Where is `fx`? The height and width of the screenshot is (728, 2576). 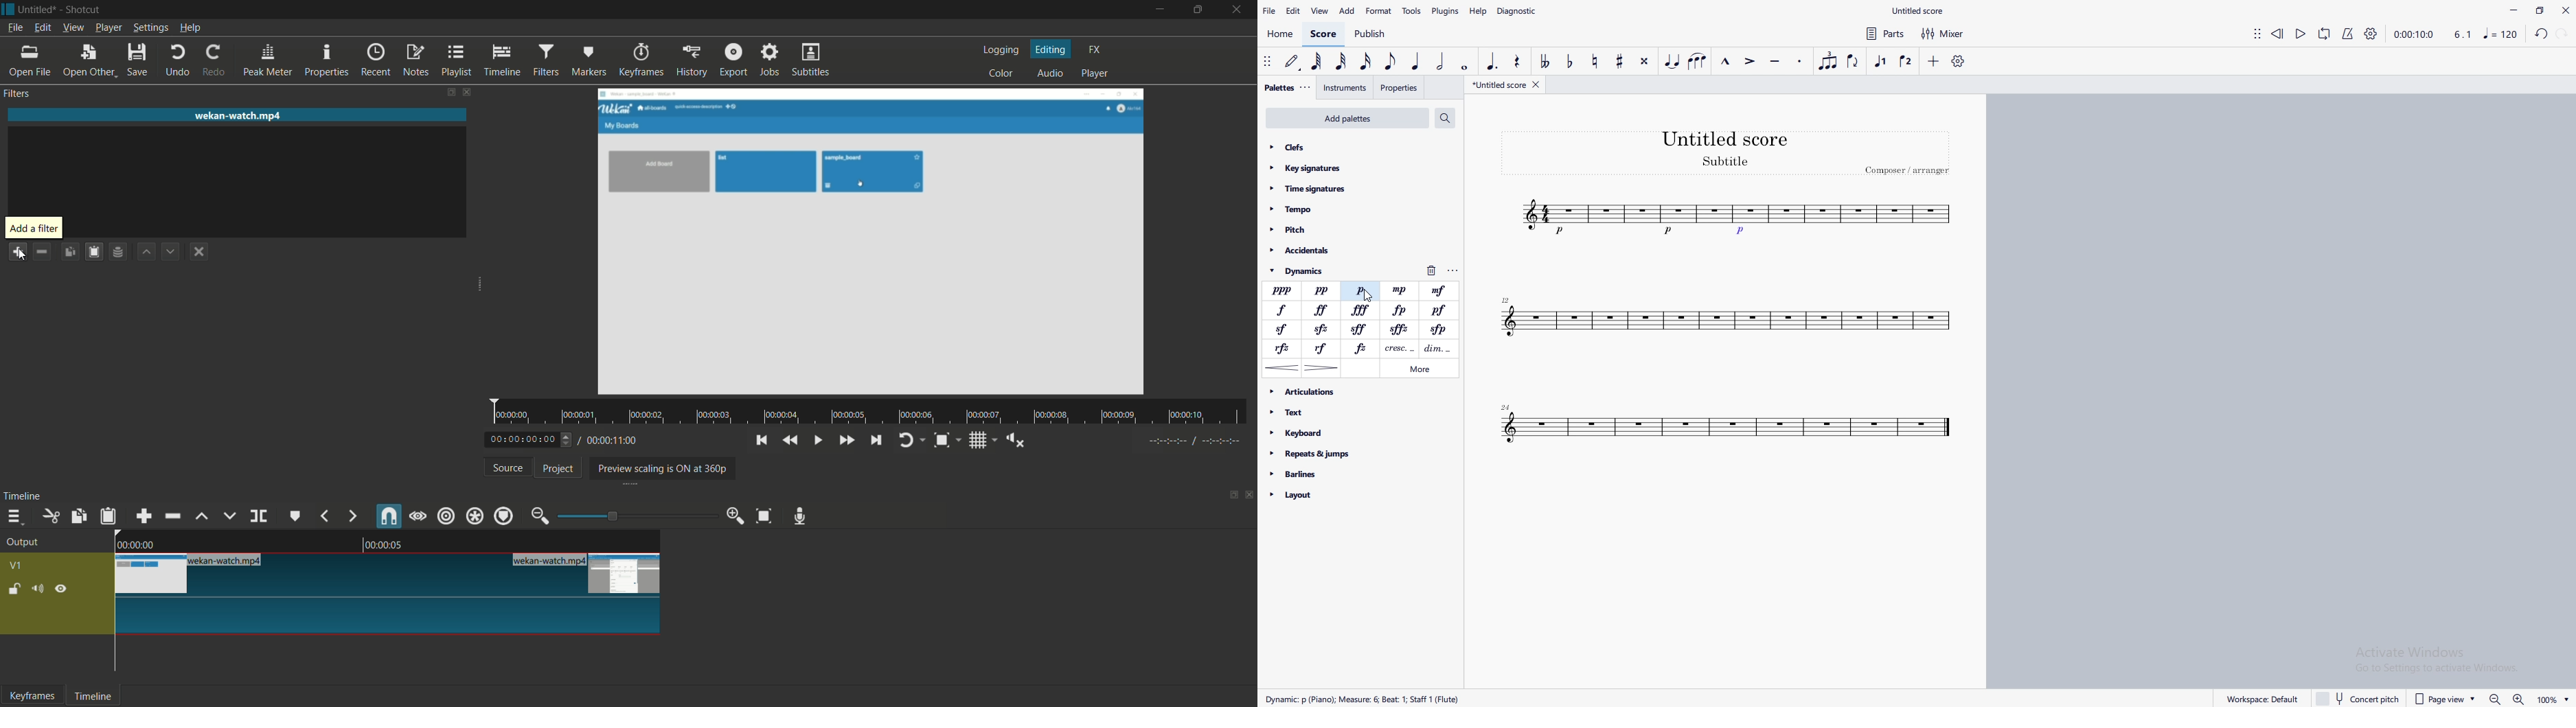
fx is located at coordinates (1095, 50).